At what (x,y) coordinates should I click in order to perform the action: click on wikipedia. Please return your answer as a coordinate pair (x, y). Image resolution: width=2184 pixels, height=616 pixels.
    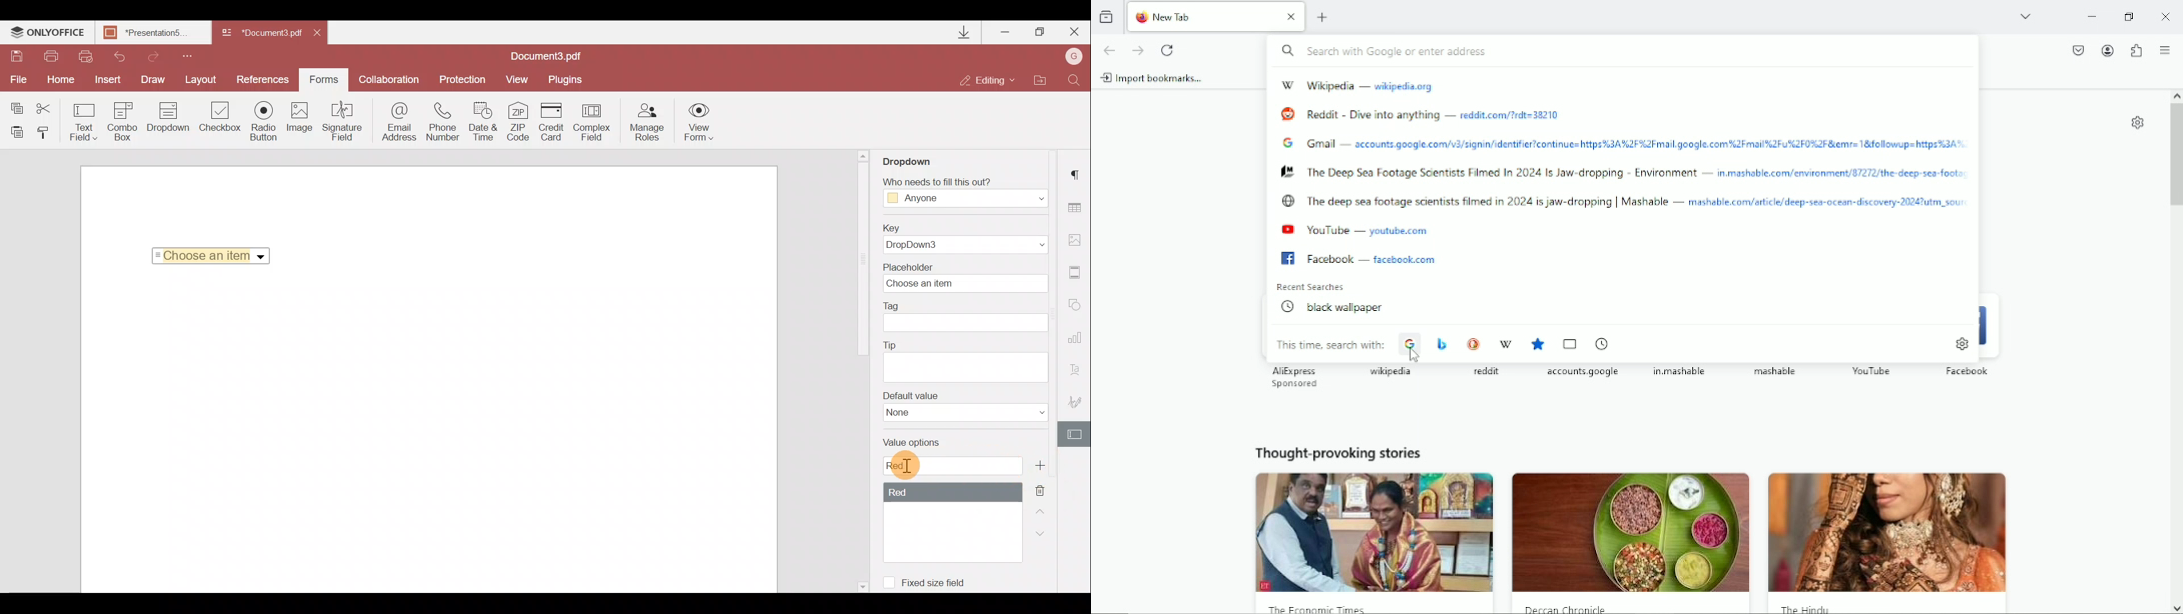
    Looking at the image, I should click on (1336, 83).